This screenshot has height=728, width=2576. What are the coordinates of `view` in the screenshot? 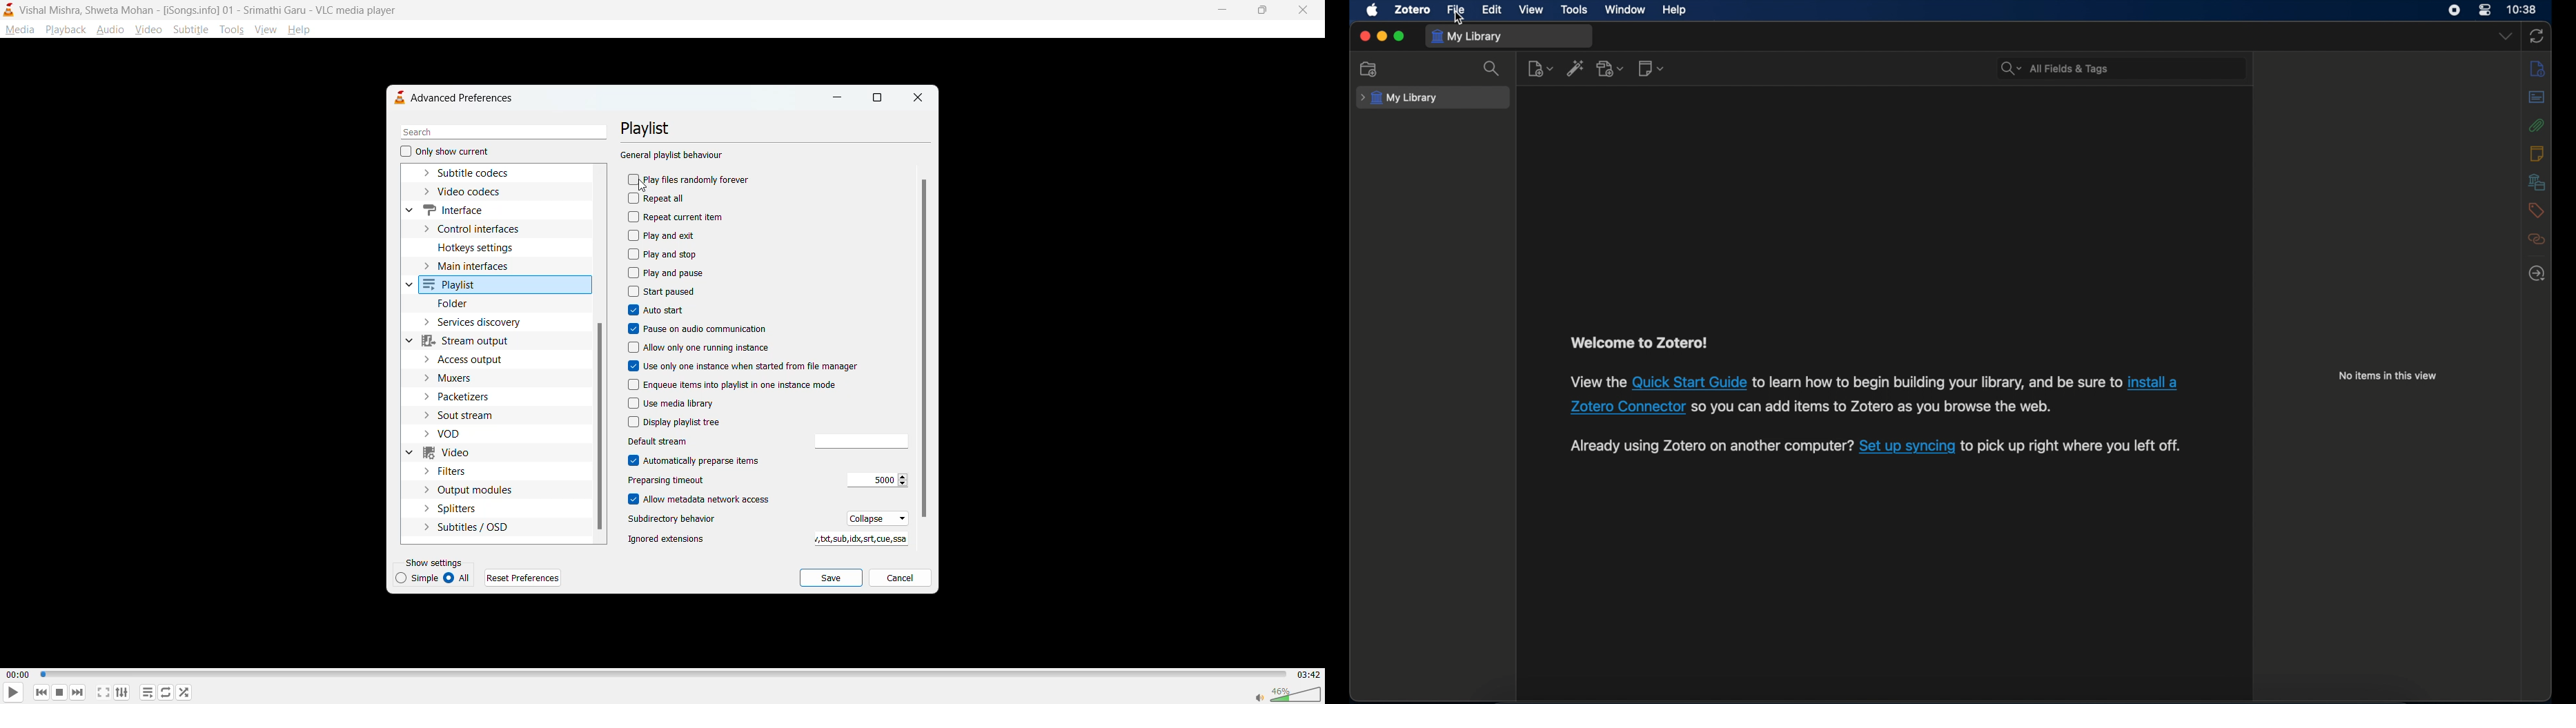 It's located at (264, 28).